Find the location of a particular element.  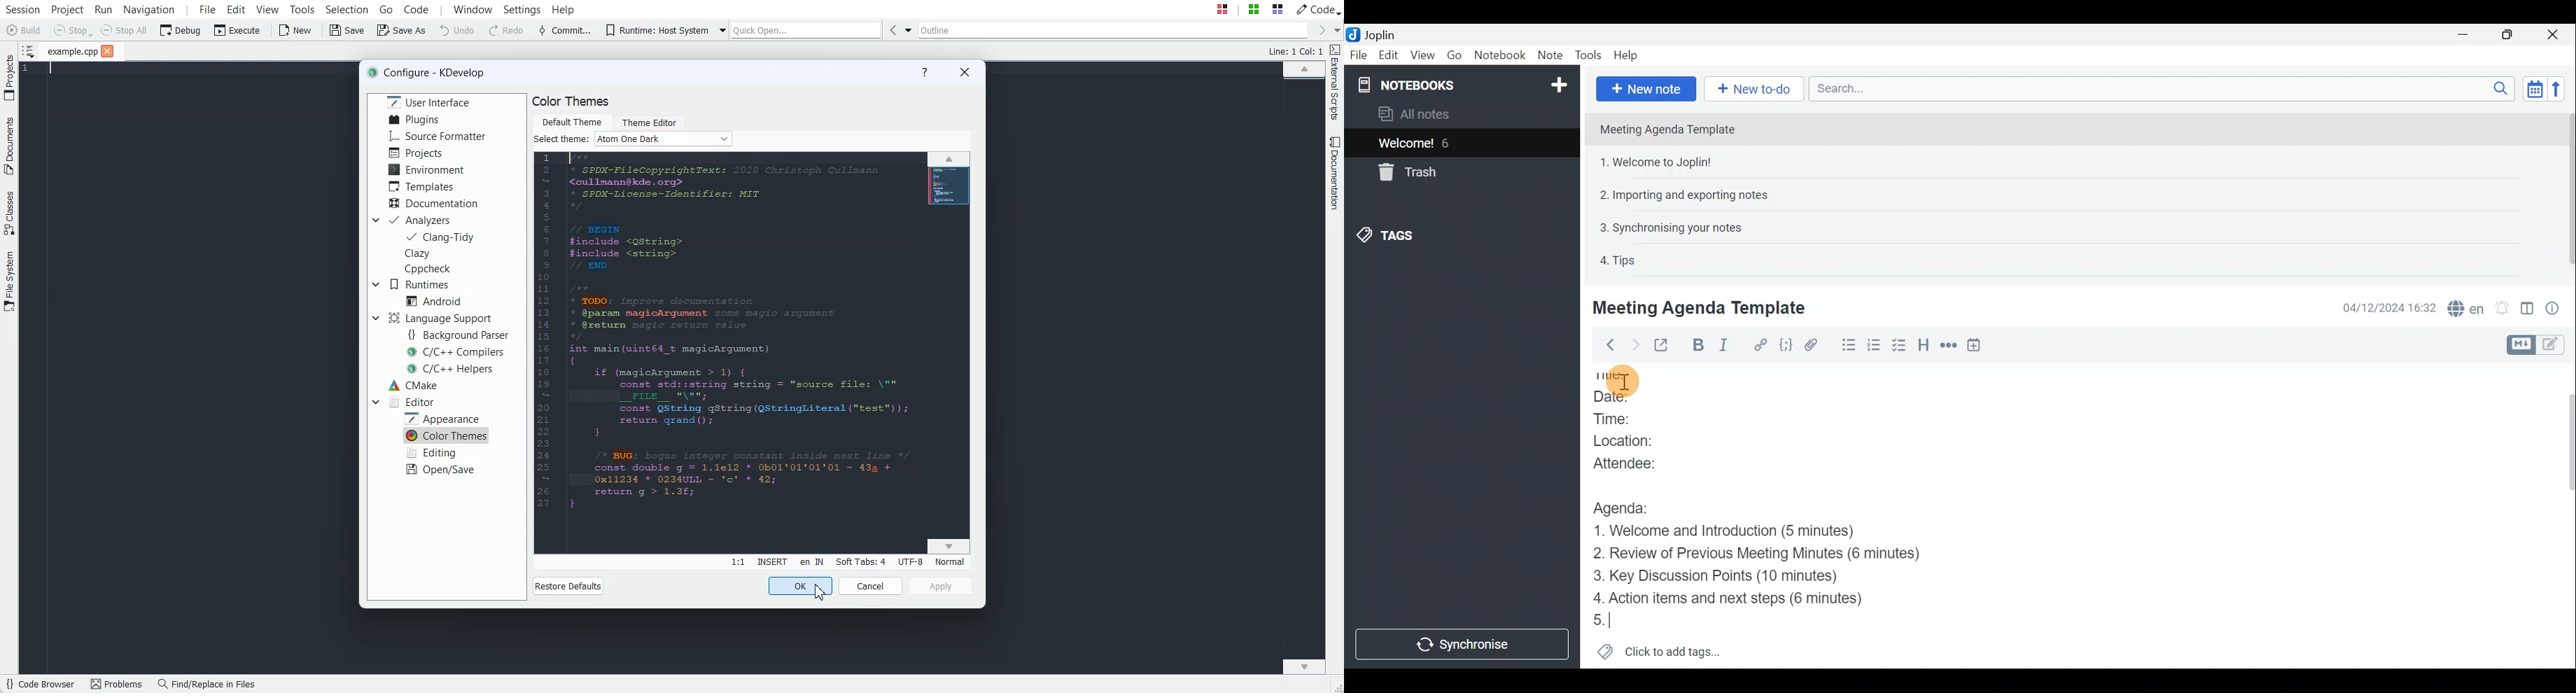

New note is located at coordinates (1646, 89).